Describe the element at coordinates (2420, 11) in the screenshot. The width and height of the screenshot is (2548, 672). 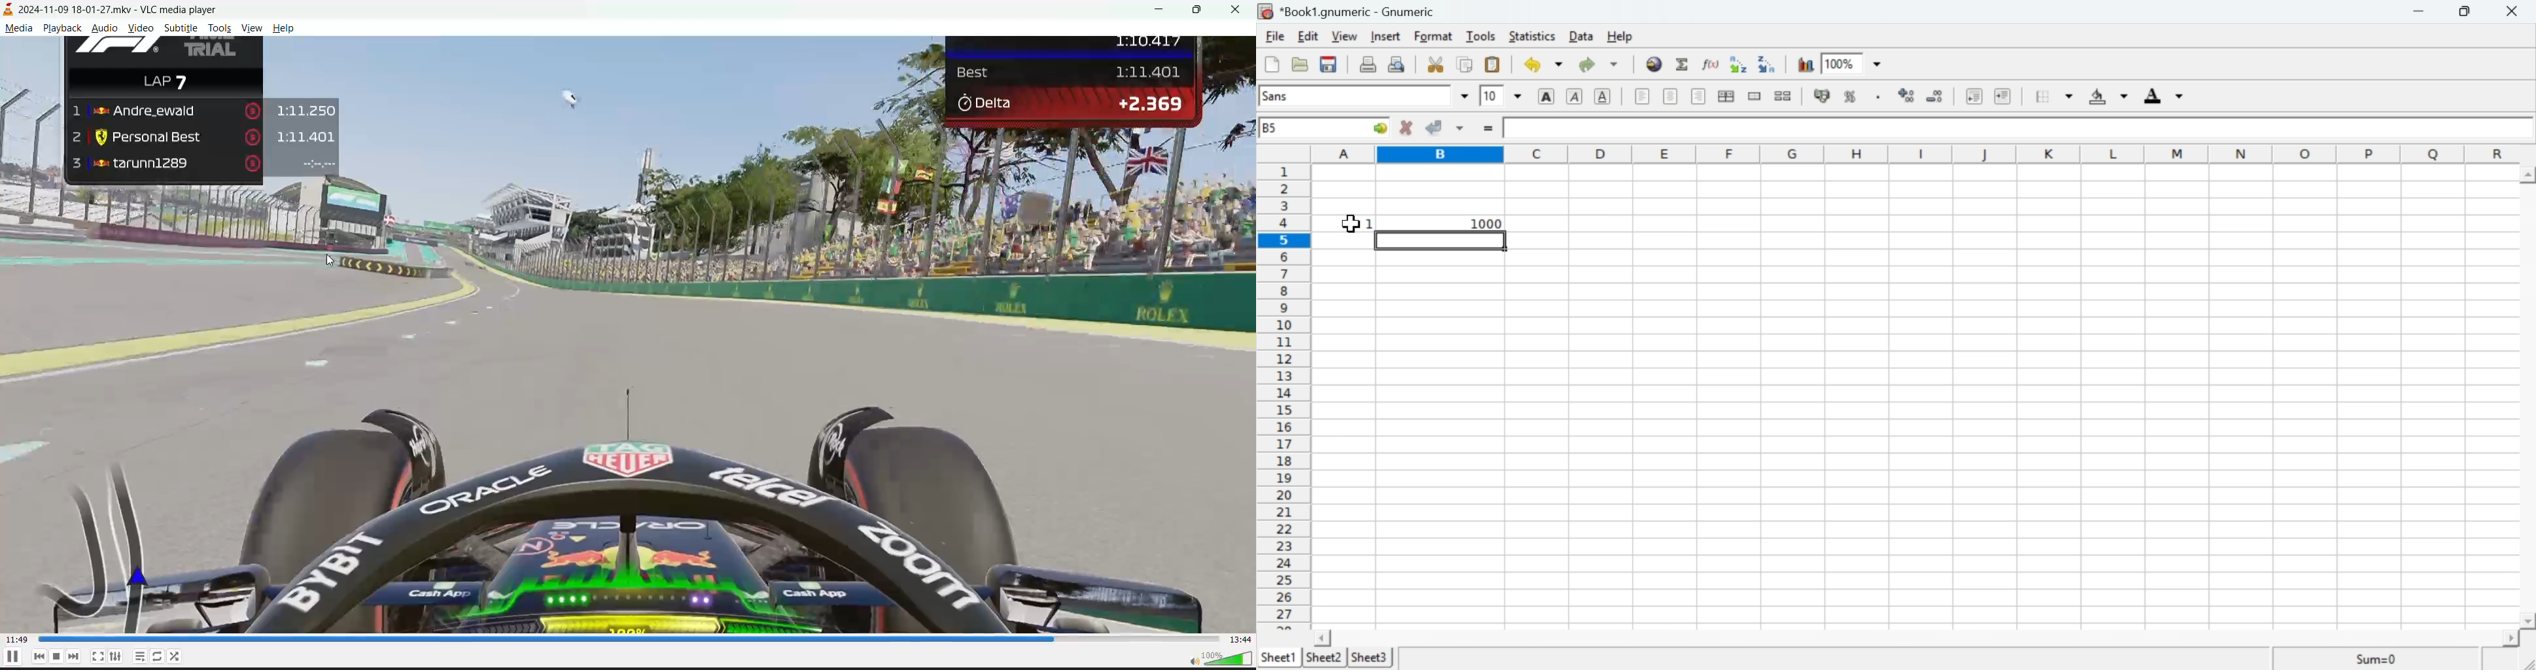
I see `Minimize` at that location.